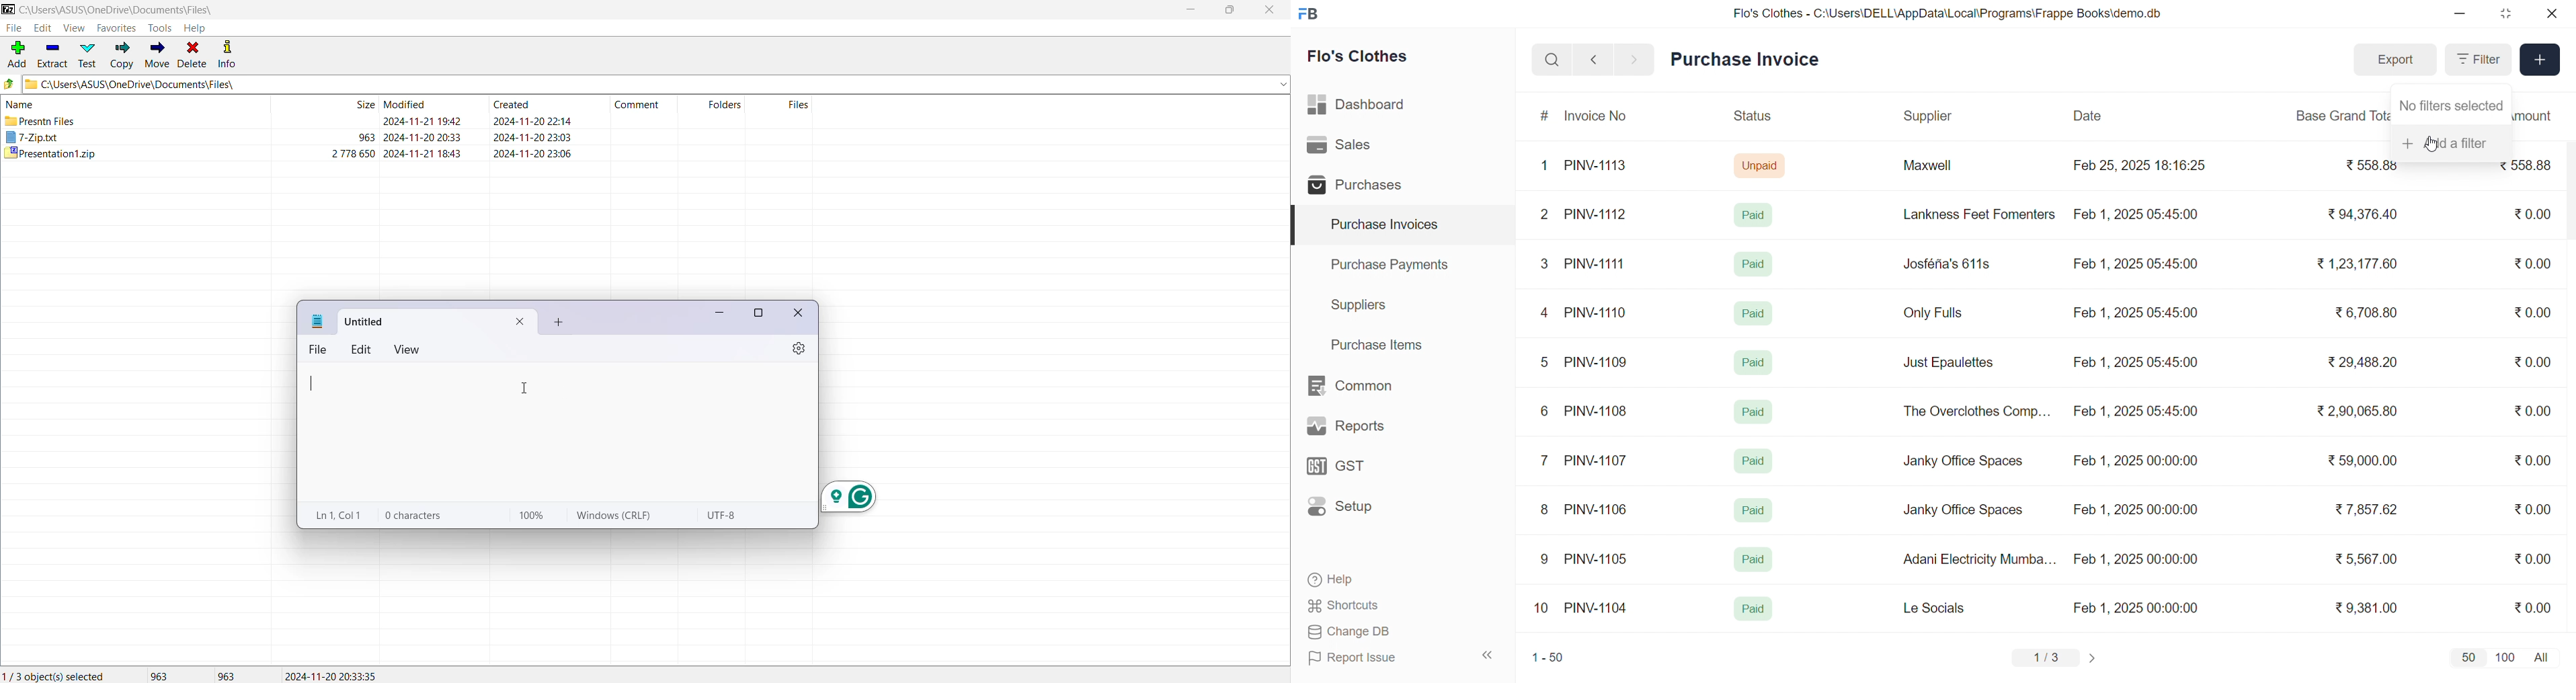 The width and height of the screenshot is (2576, 700). What do you see at coordinates (1593, 59) in the screenshot?
I see `navigate backward` at bounding box center [1593, 59].